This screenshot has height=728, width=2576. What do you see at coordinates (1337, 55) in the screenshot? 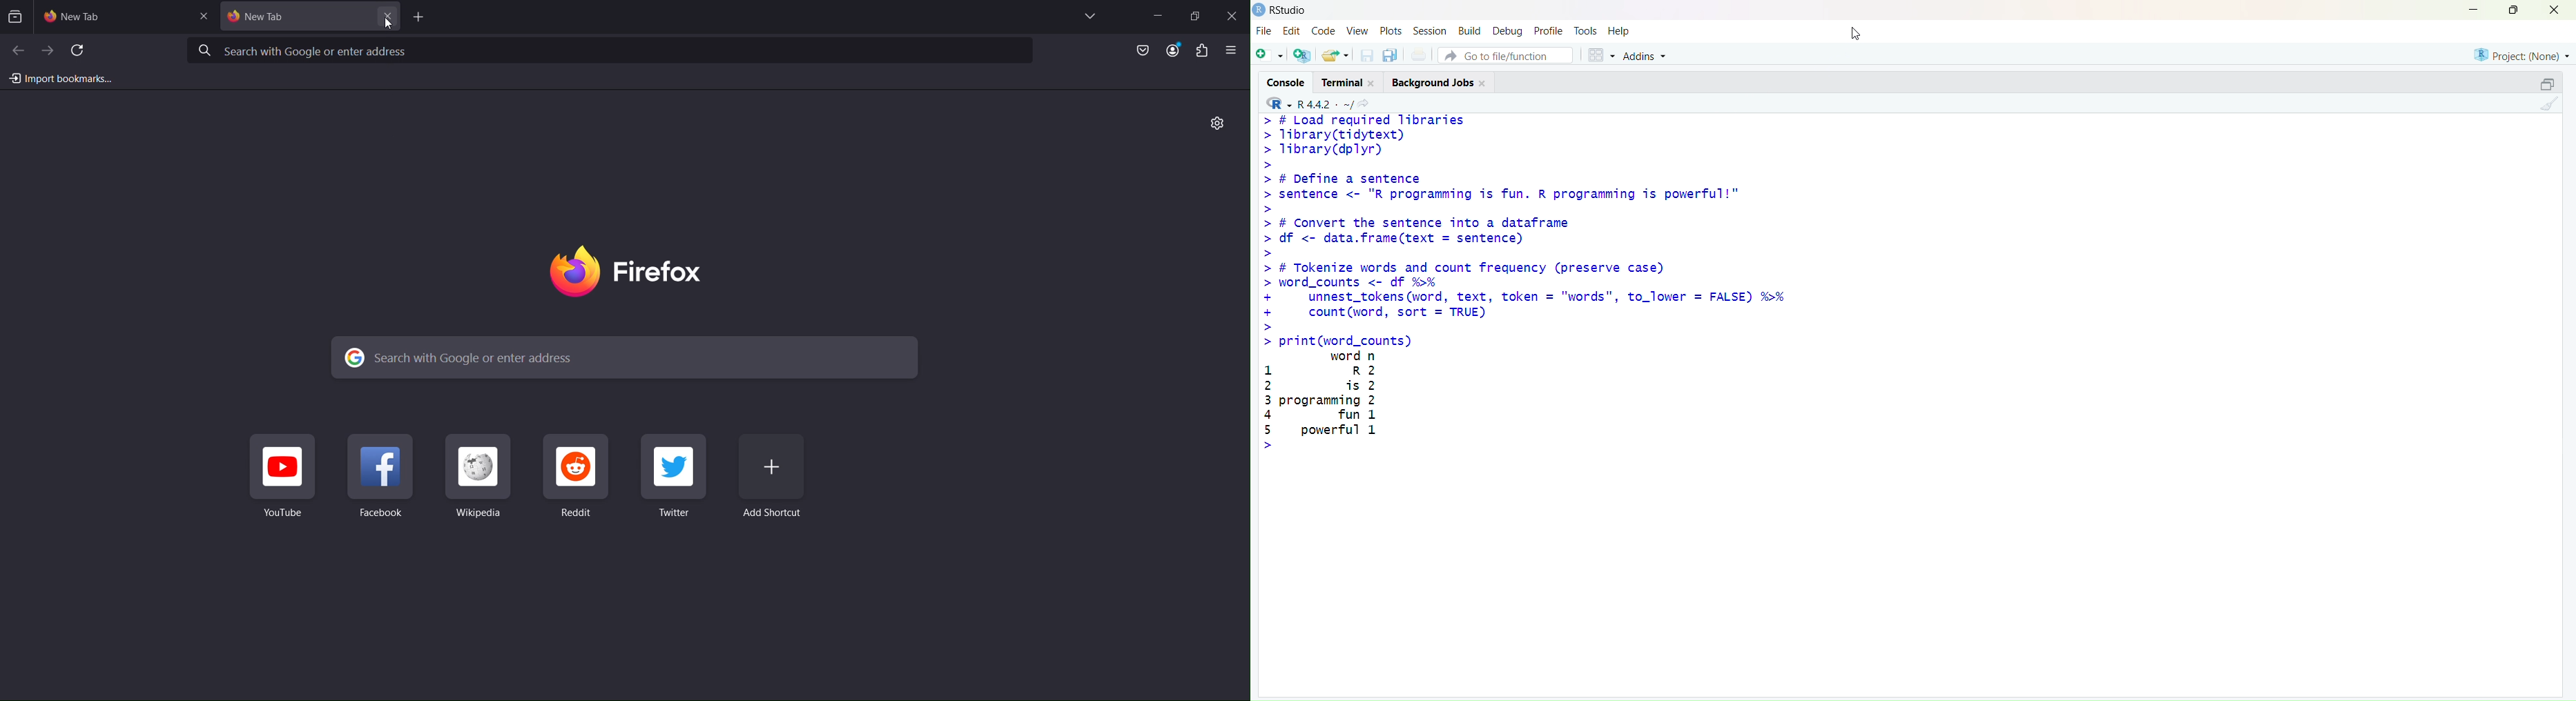
I see `open an existing file` at bounding box center [1337, 55].